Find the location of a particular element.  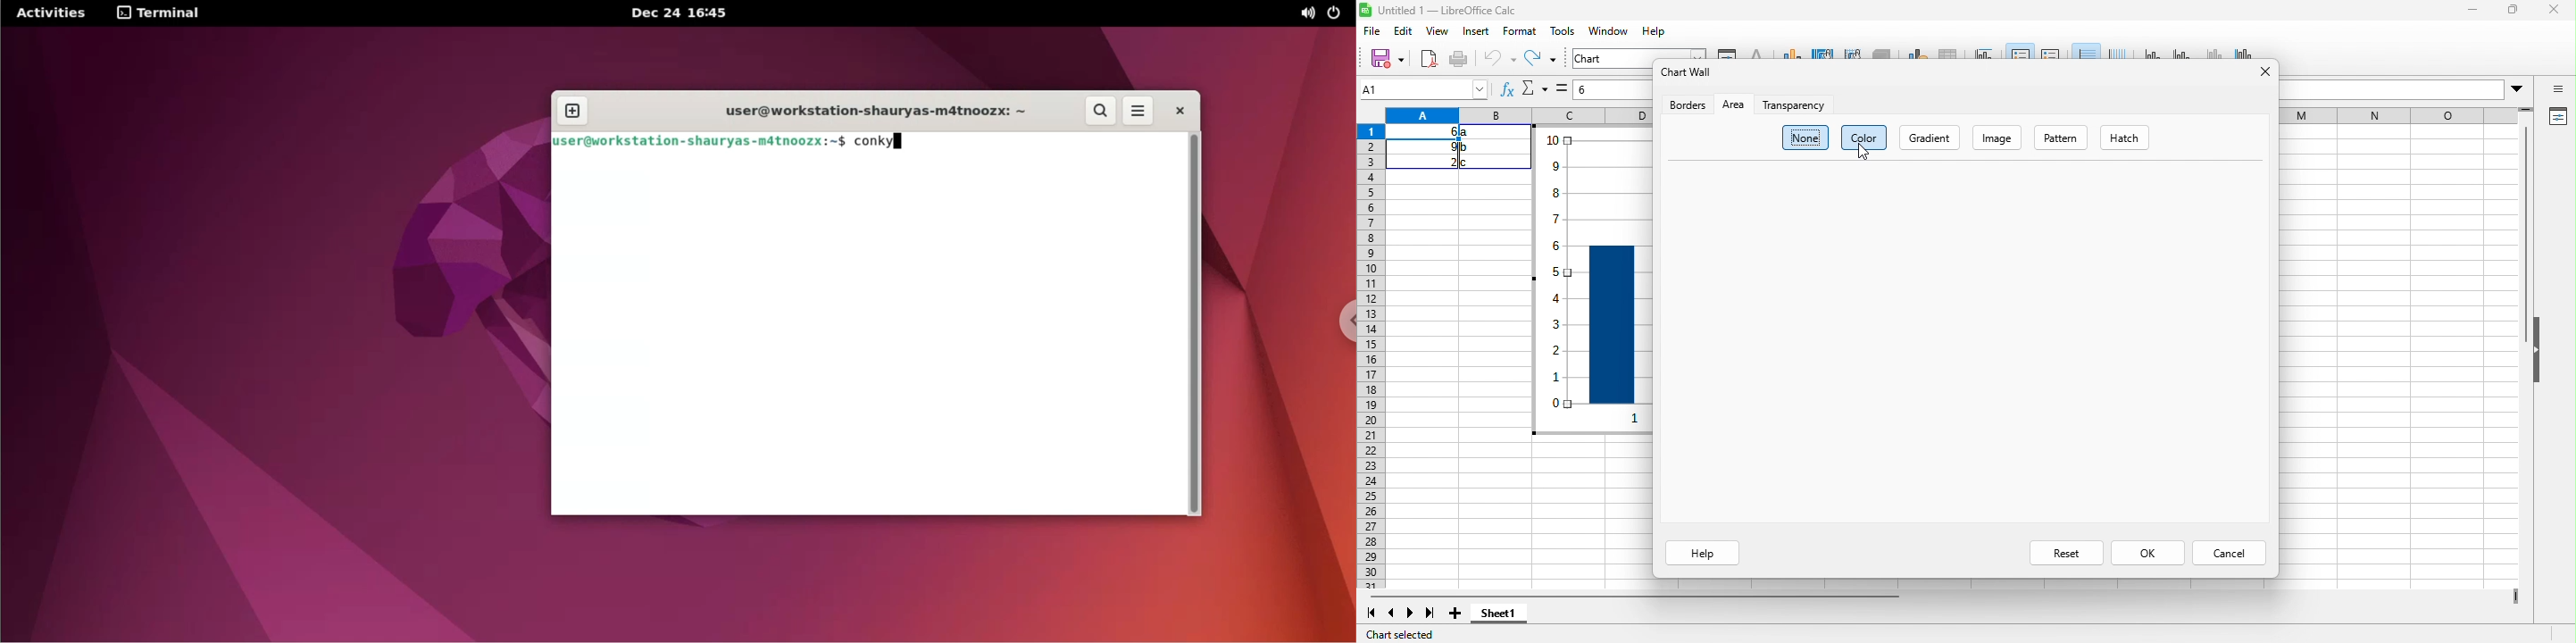

b is located at coordinates (1465, 147).